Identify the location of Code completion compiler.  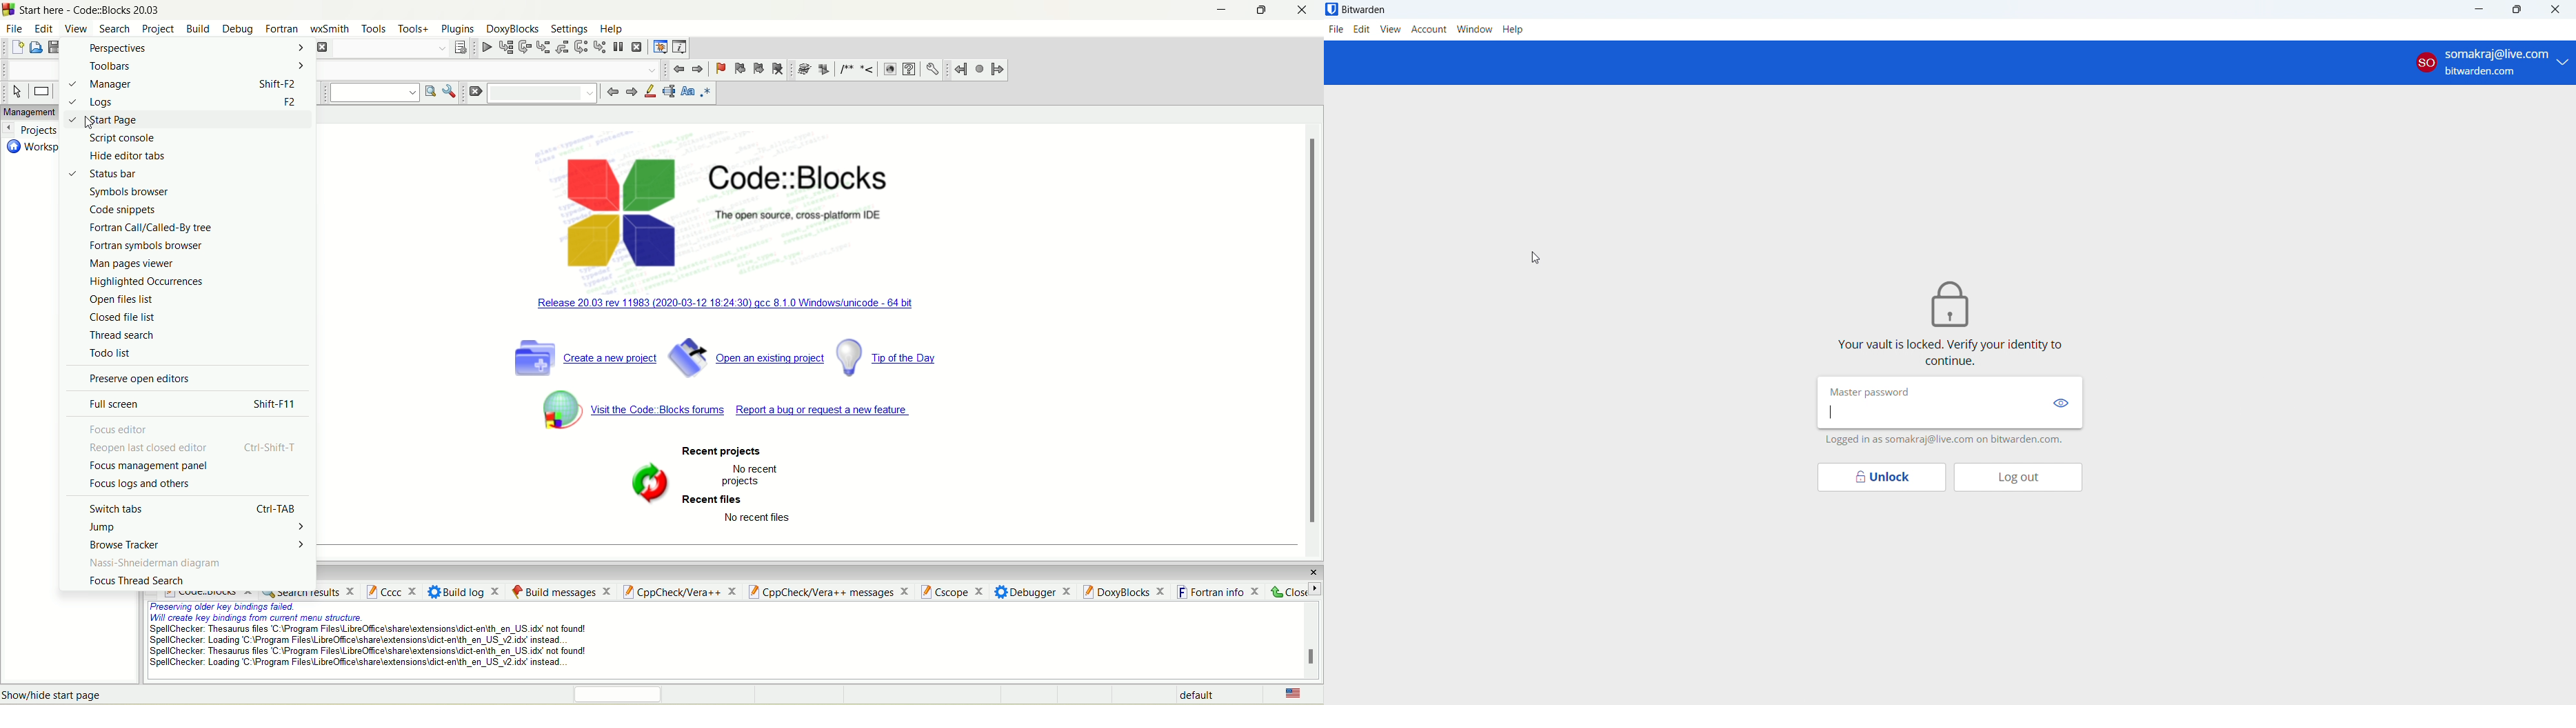
(492, 69).